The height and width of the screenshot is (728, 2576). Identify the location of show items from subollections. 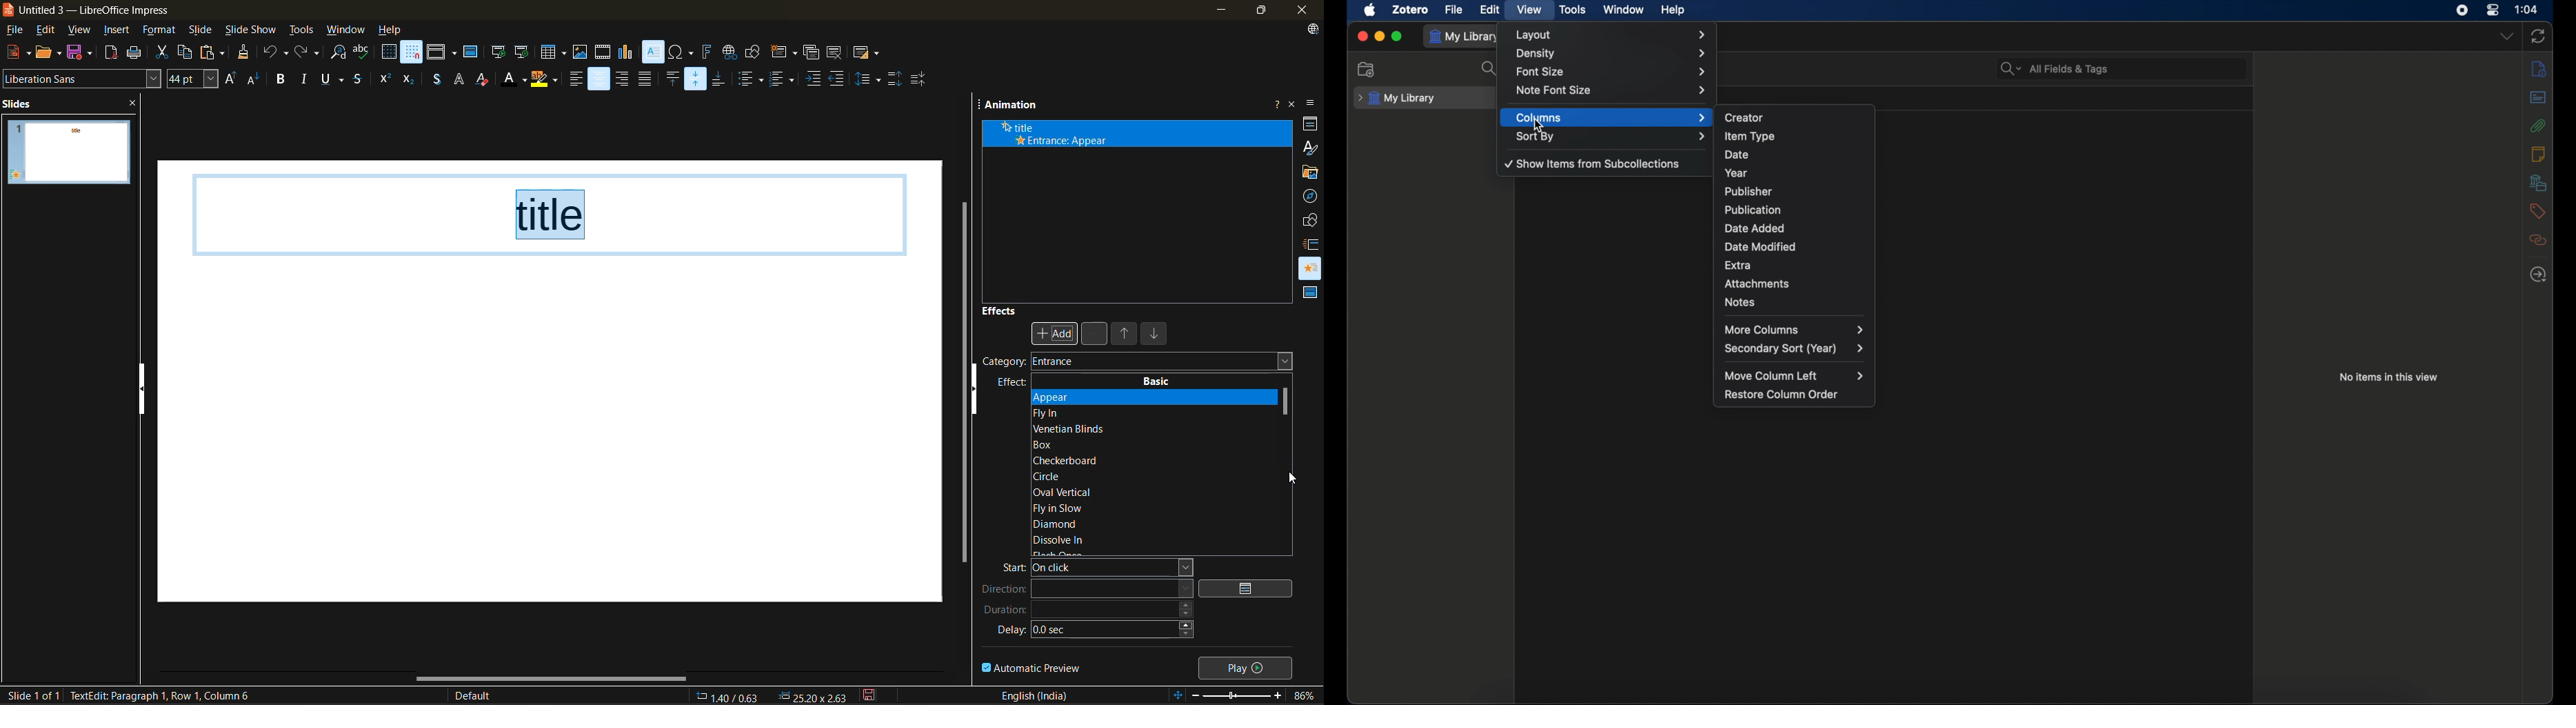
(1593, 163).